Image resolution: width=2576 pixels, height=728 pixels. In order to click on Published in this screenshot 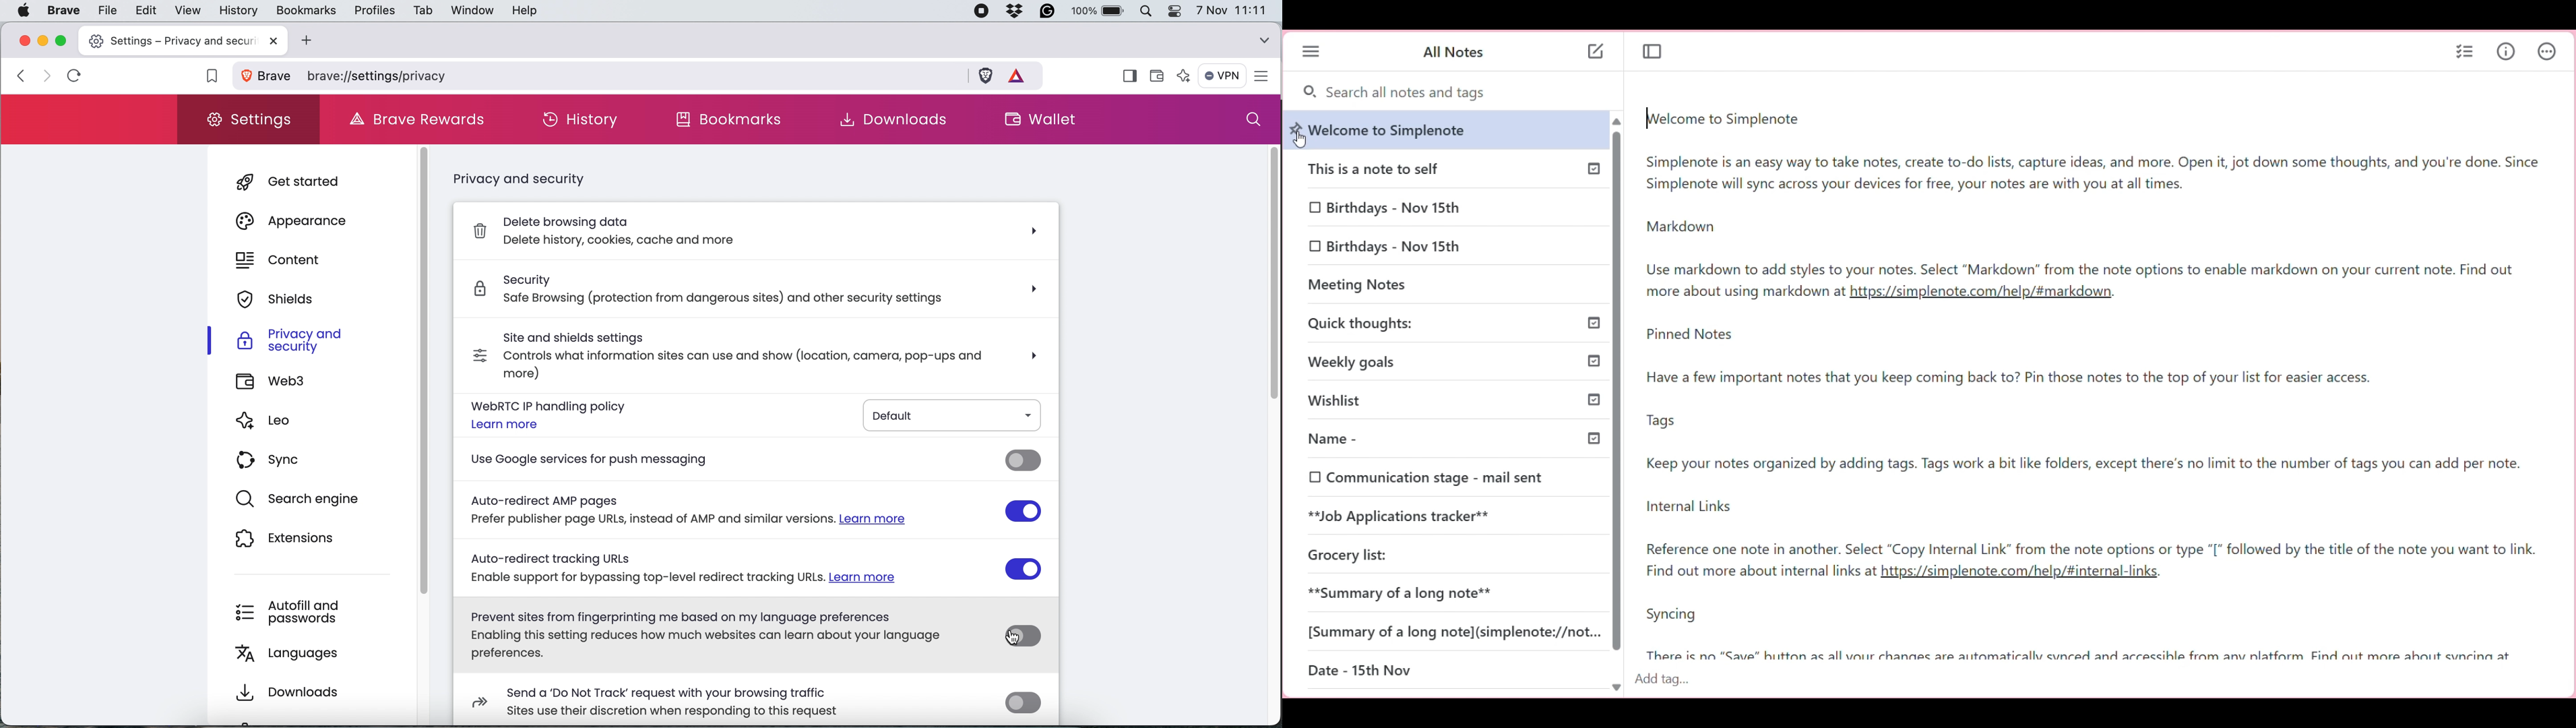, I will do `click(1590, 169)`.